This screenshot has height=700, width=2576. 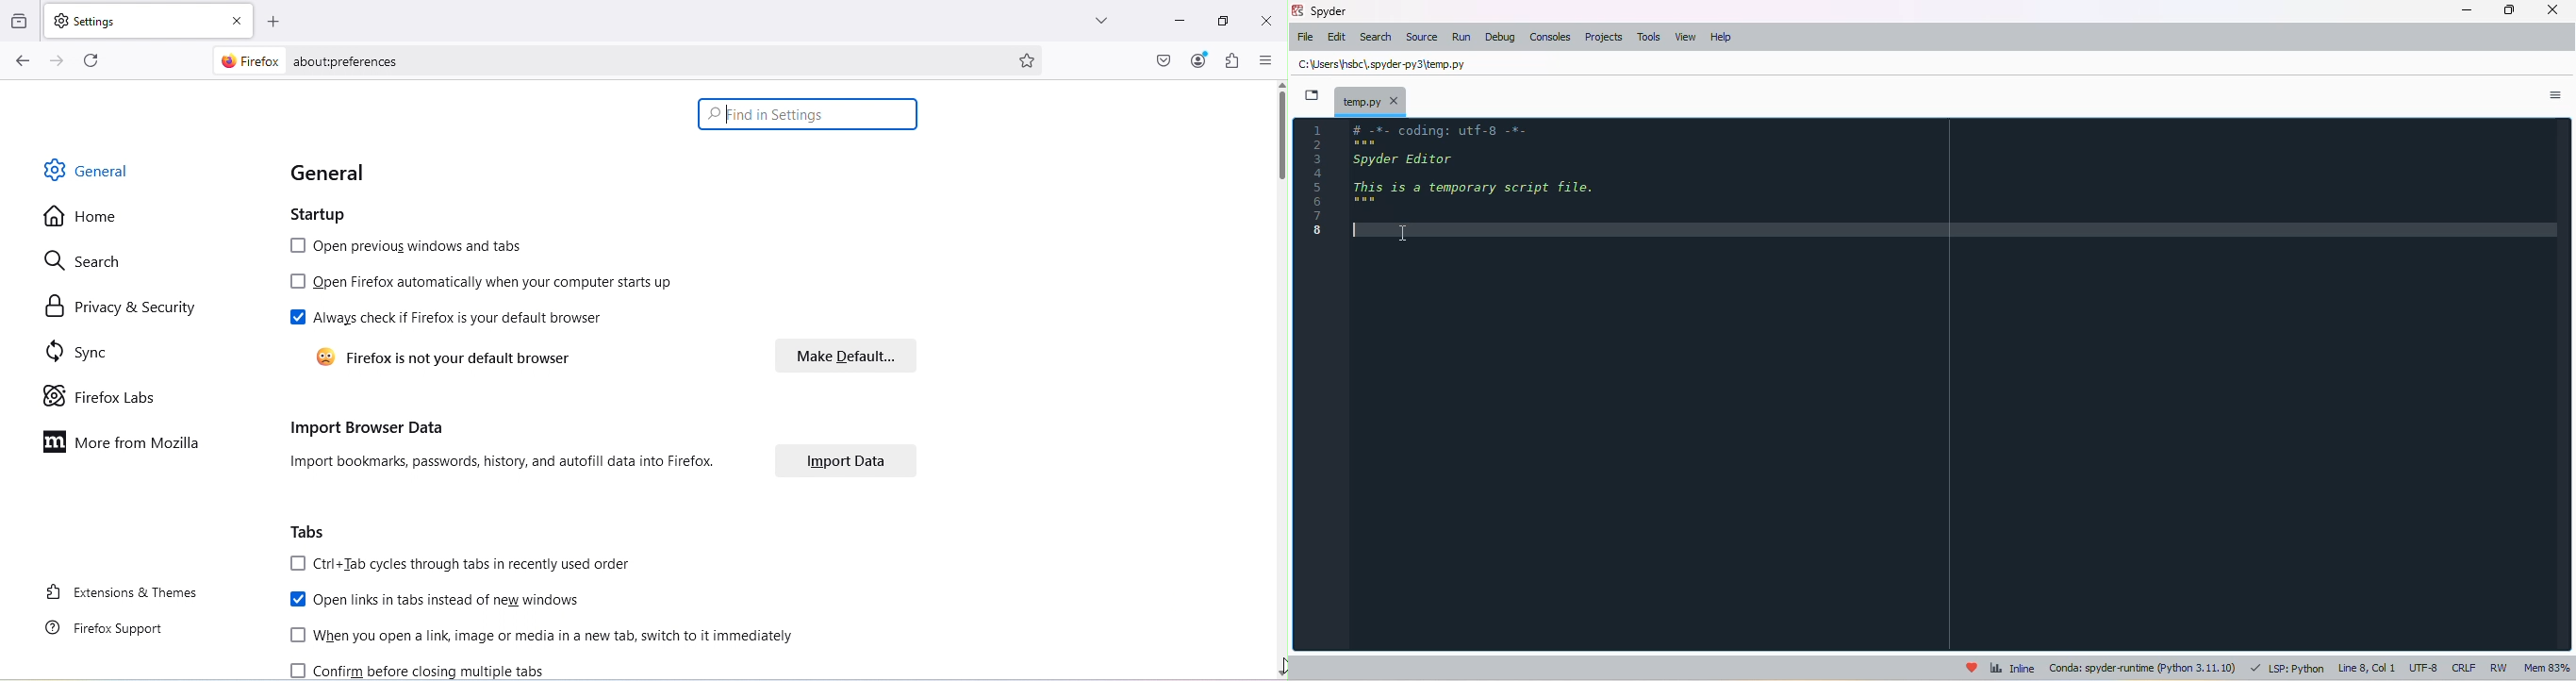 I want to click on Tabs, so click(x=309, y=531).